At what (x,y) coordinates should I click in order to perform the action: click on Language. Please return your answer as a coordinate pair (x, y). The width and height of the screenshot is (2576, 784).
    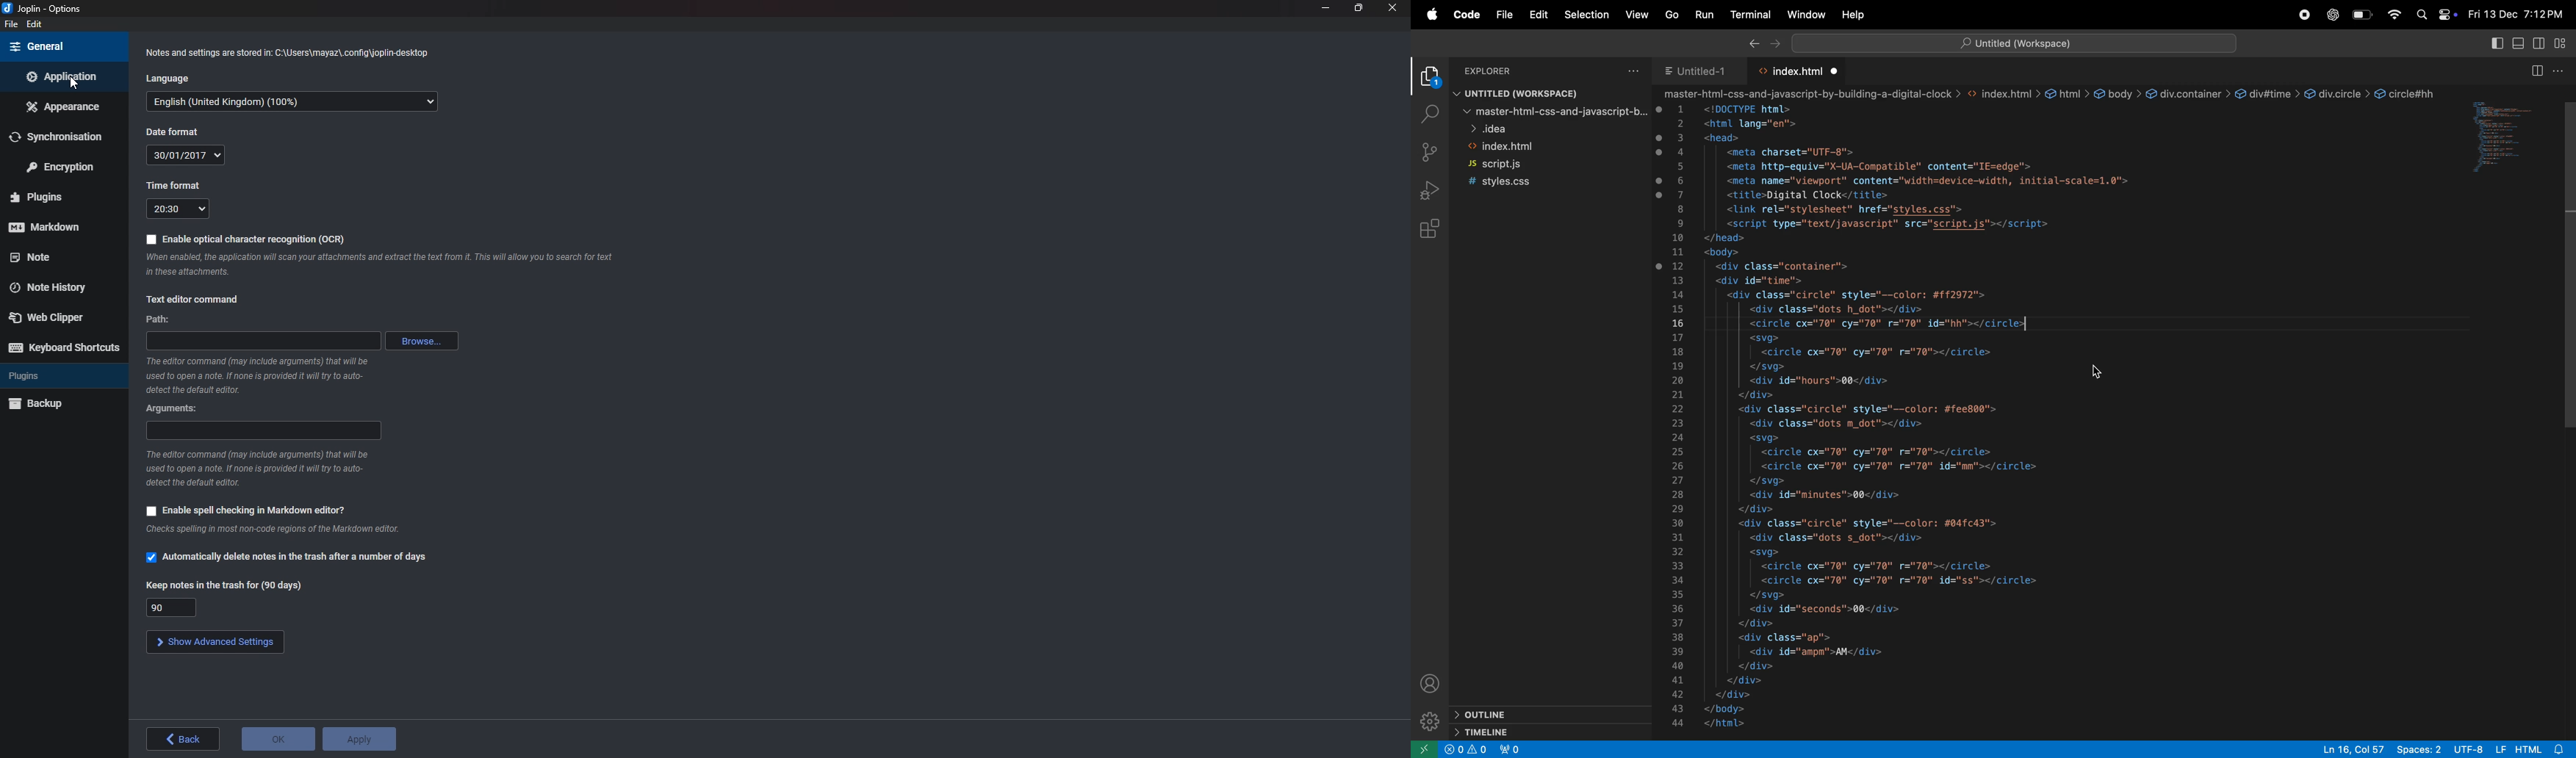
    Looking at the image, I should click on (168, 79).